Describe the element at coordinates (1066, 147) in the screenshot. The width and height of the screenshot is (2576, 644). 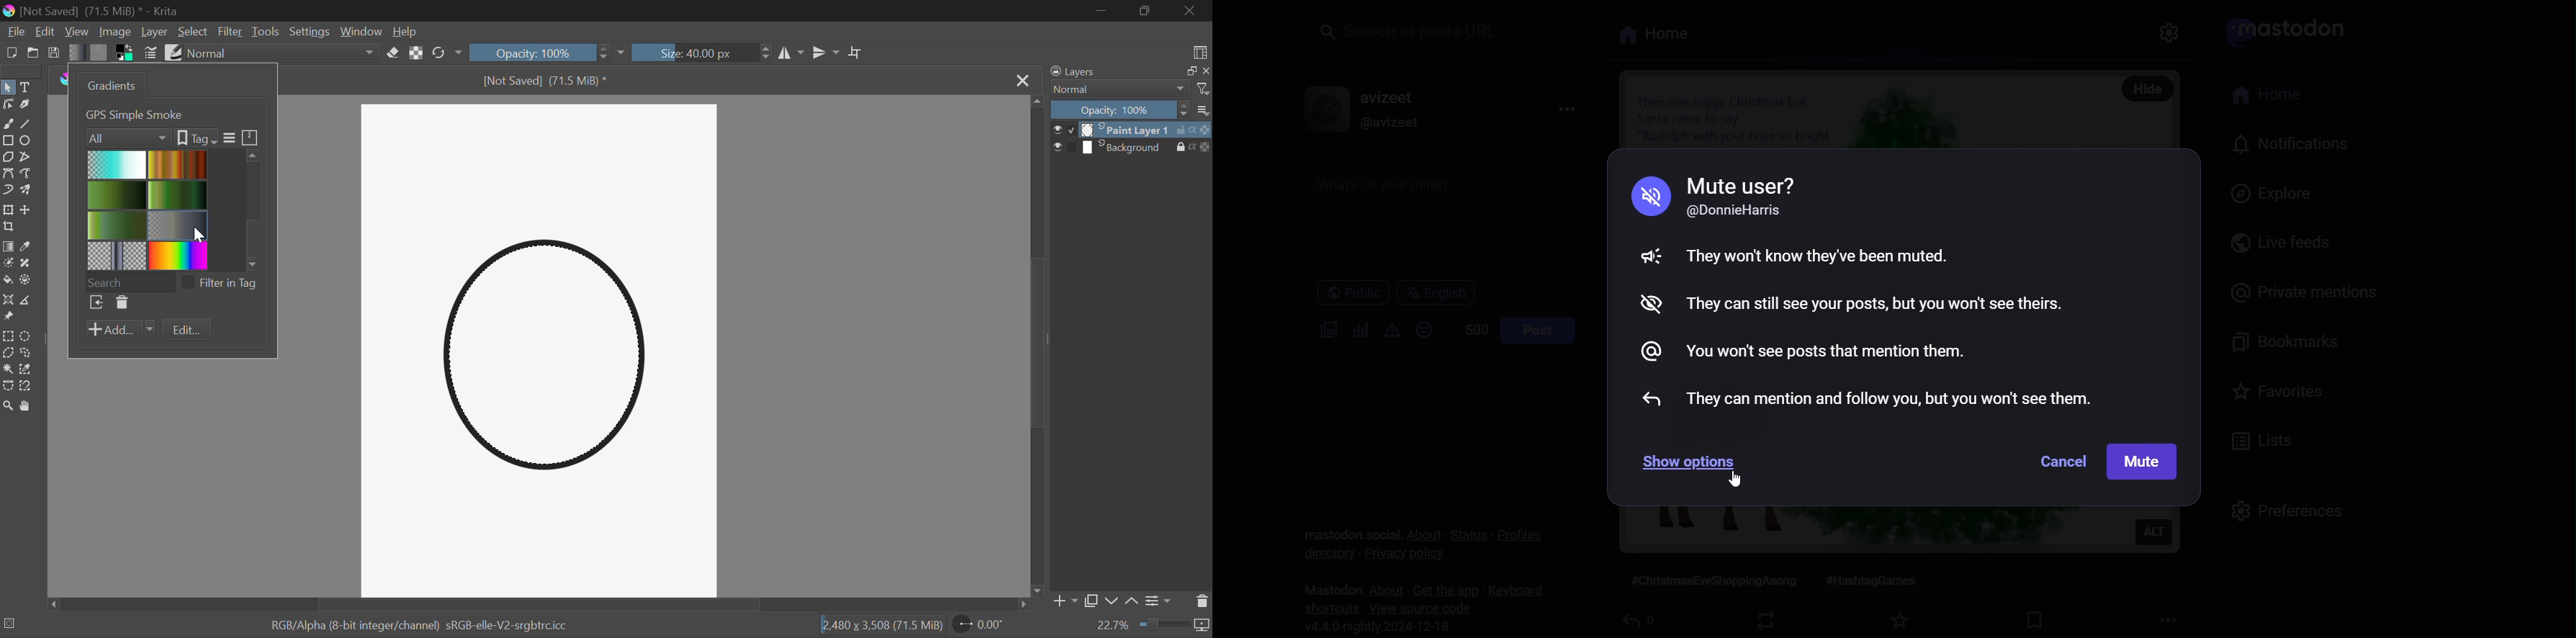
I see `checkbox` at that location.